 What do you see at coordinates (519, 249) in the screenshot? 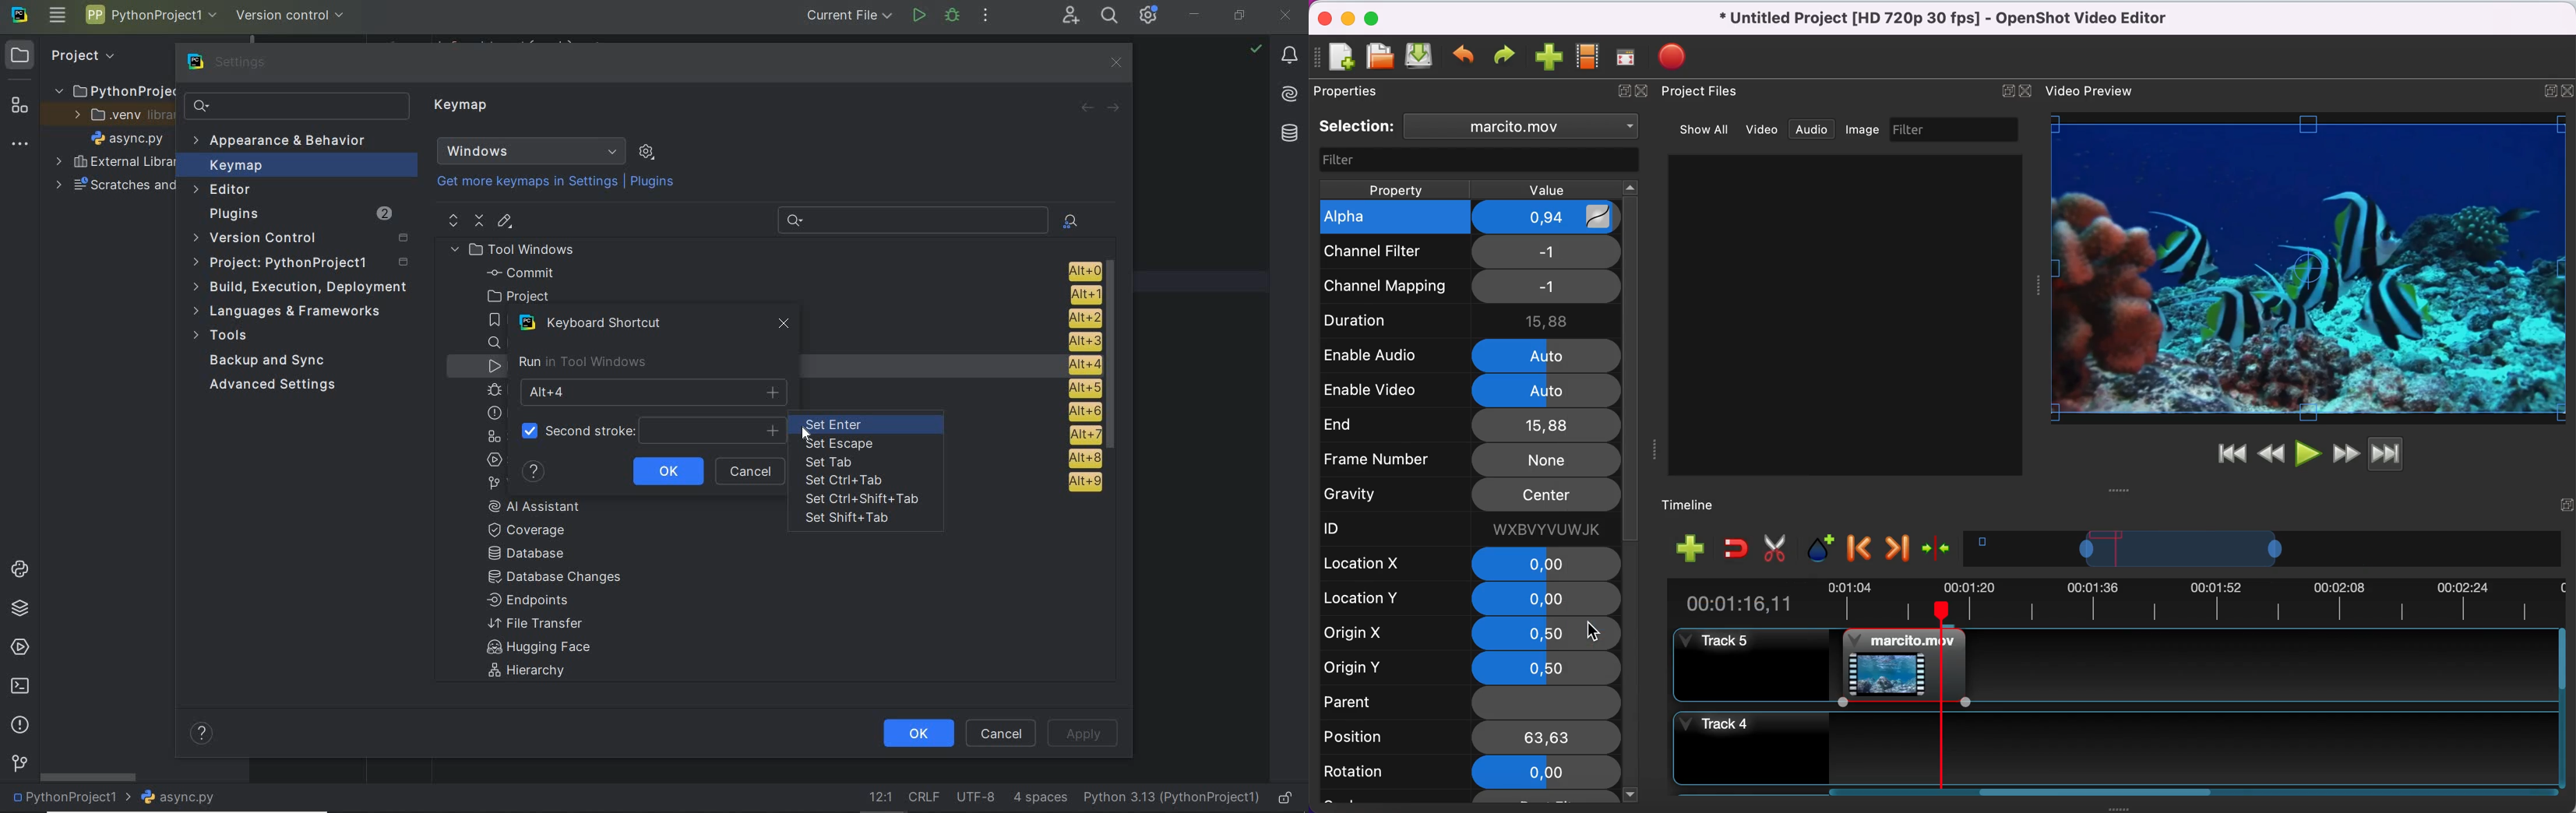
I see `Tool Windows` at bounding box center [519, 249].